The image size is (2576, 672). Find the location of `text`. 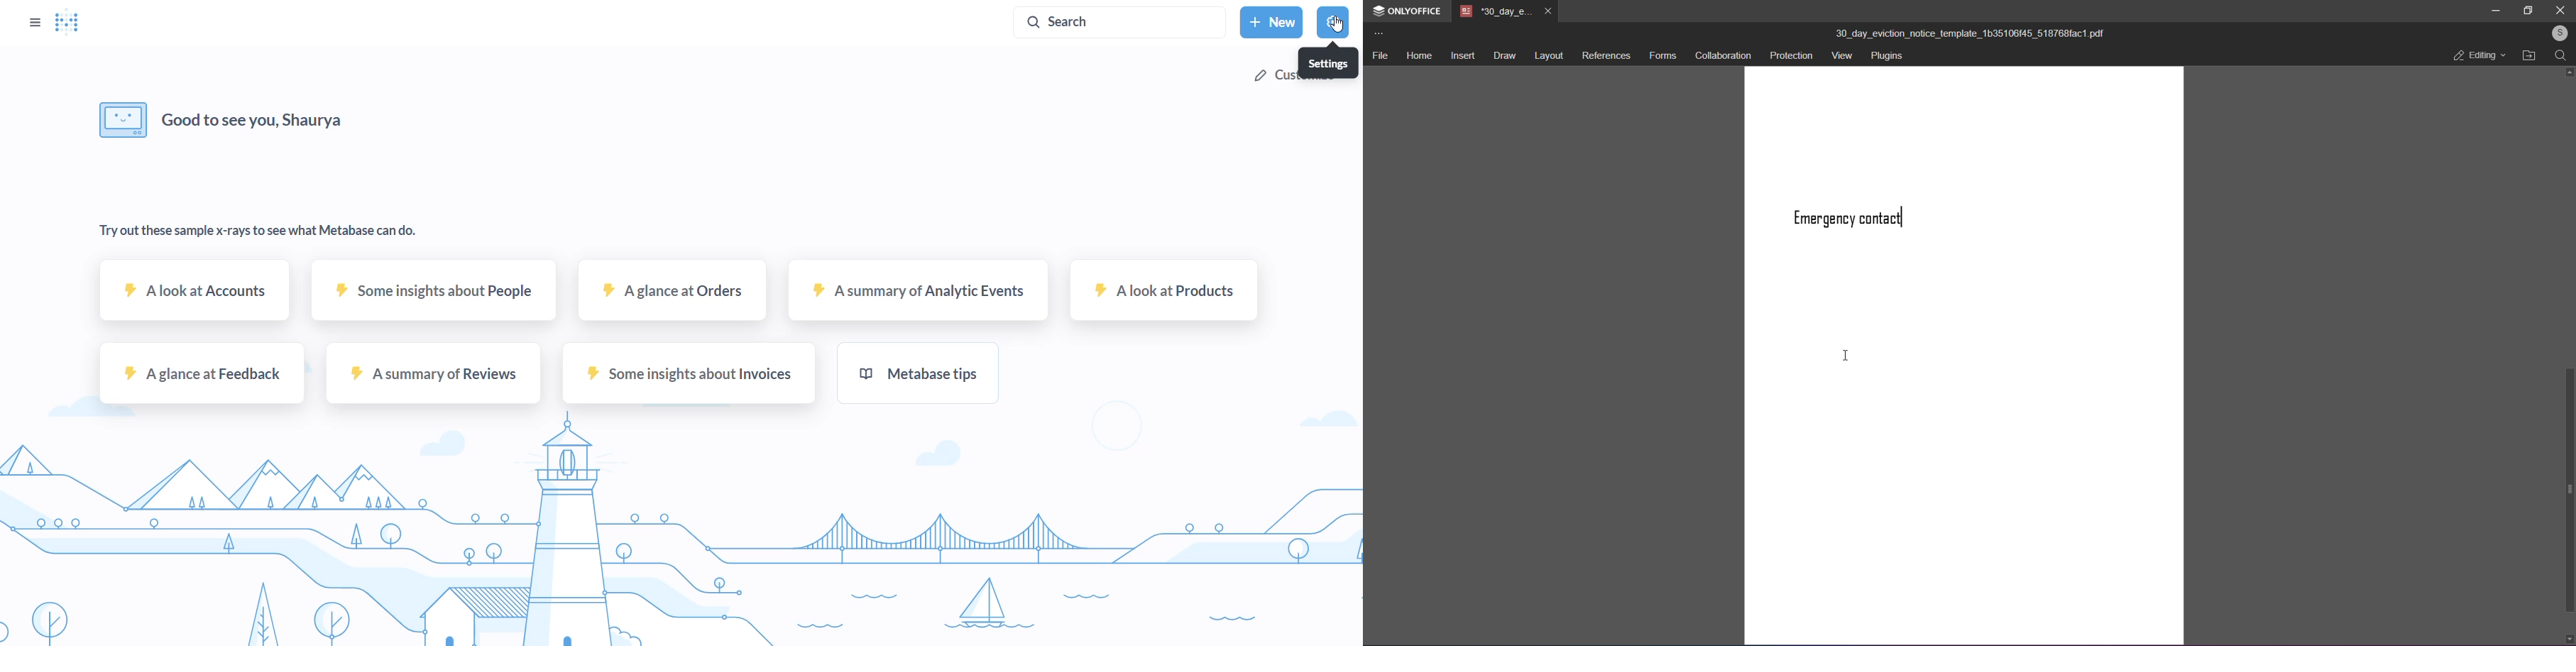

text is located at coordinates (1860, 217).